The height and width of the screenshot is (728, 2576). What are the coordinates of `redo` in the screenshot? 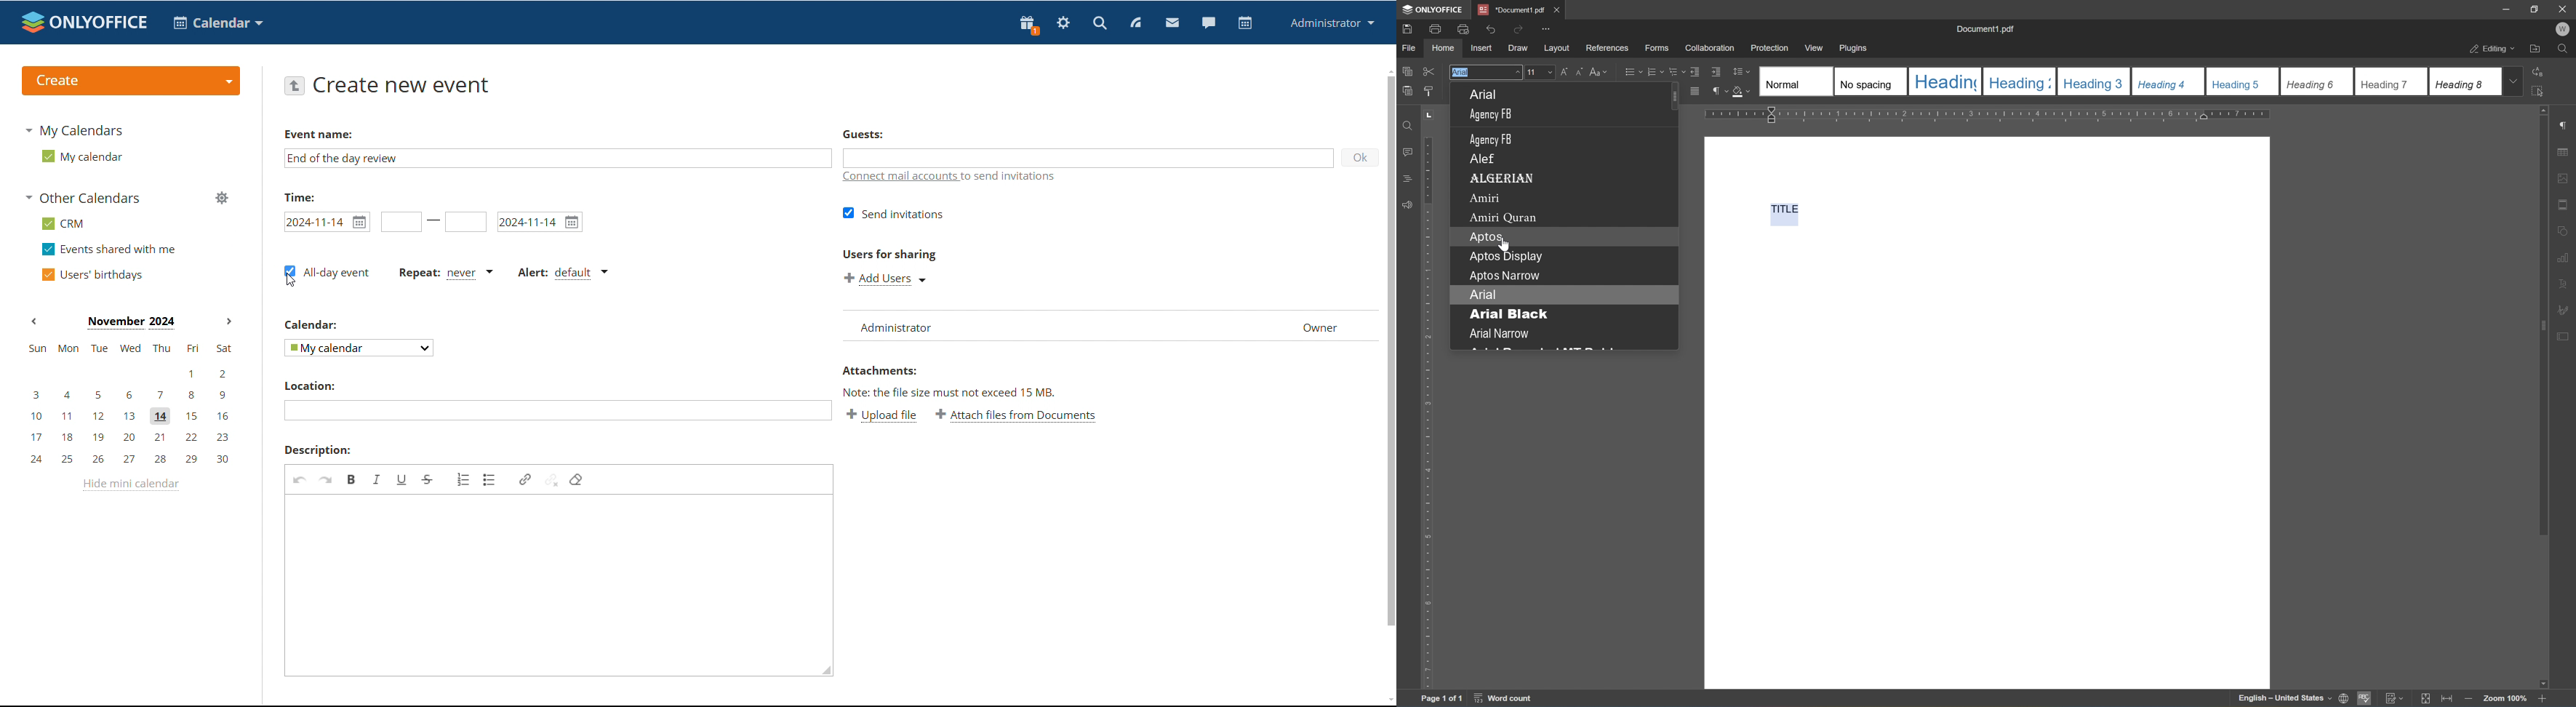 It's located at (1520, 29).